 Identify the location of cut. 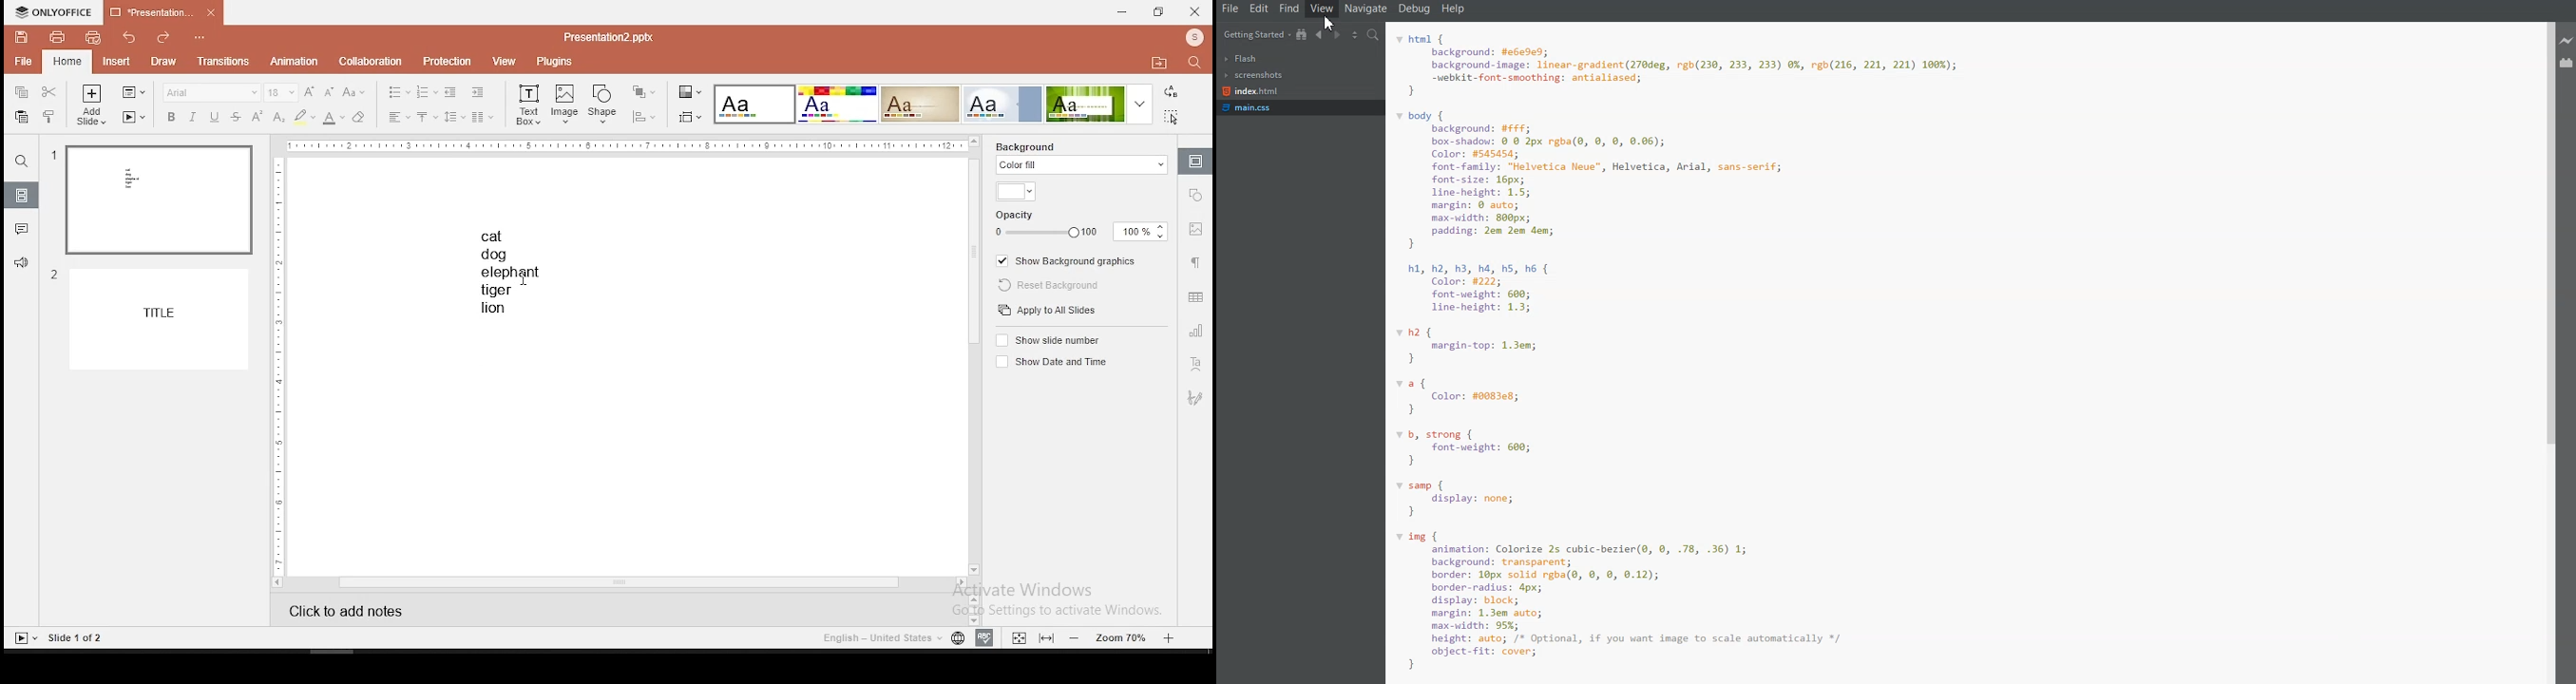
(48, 93).